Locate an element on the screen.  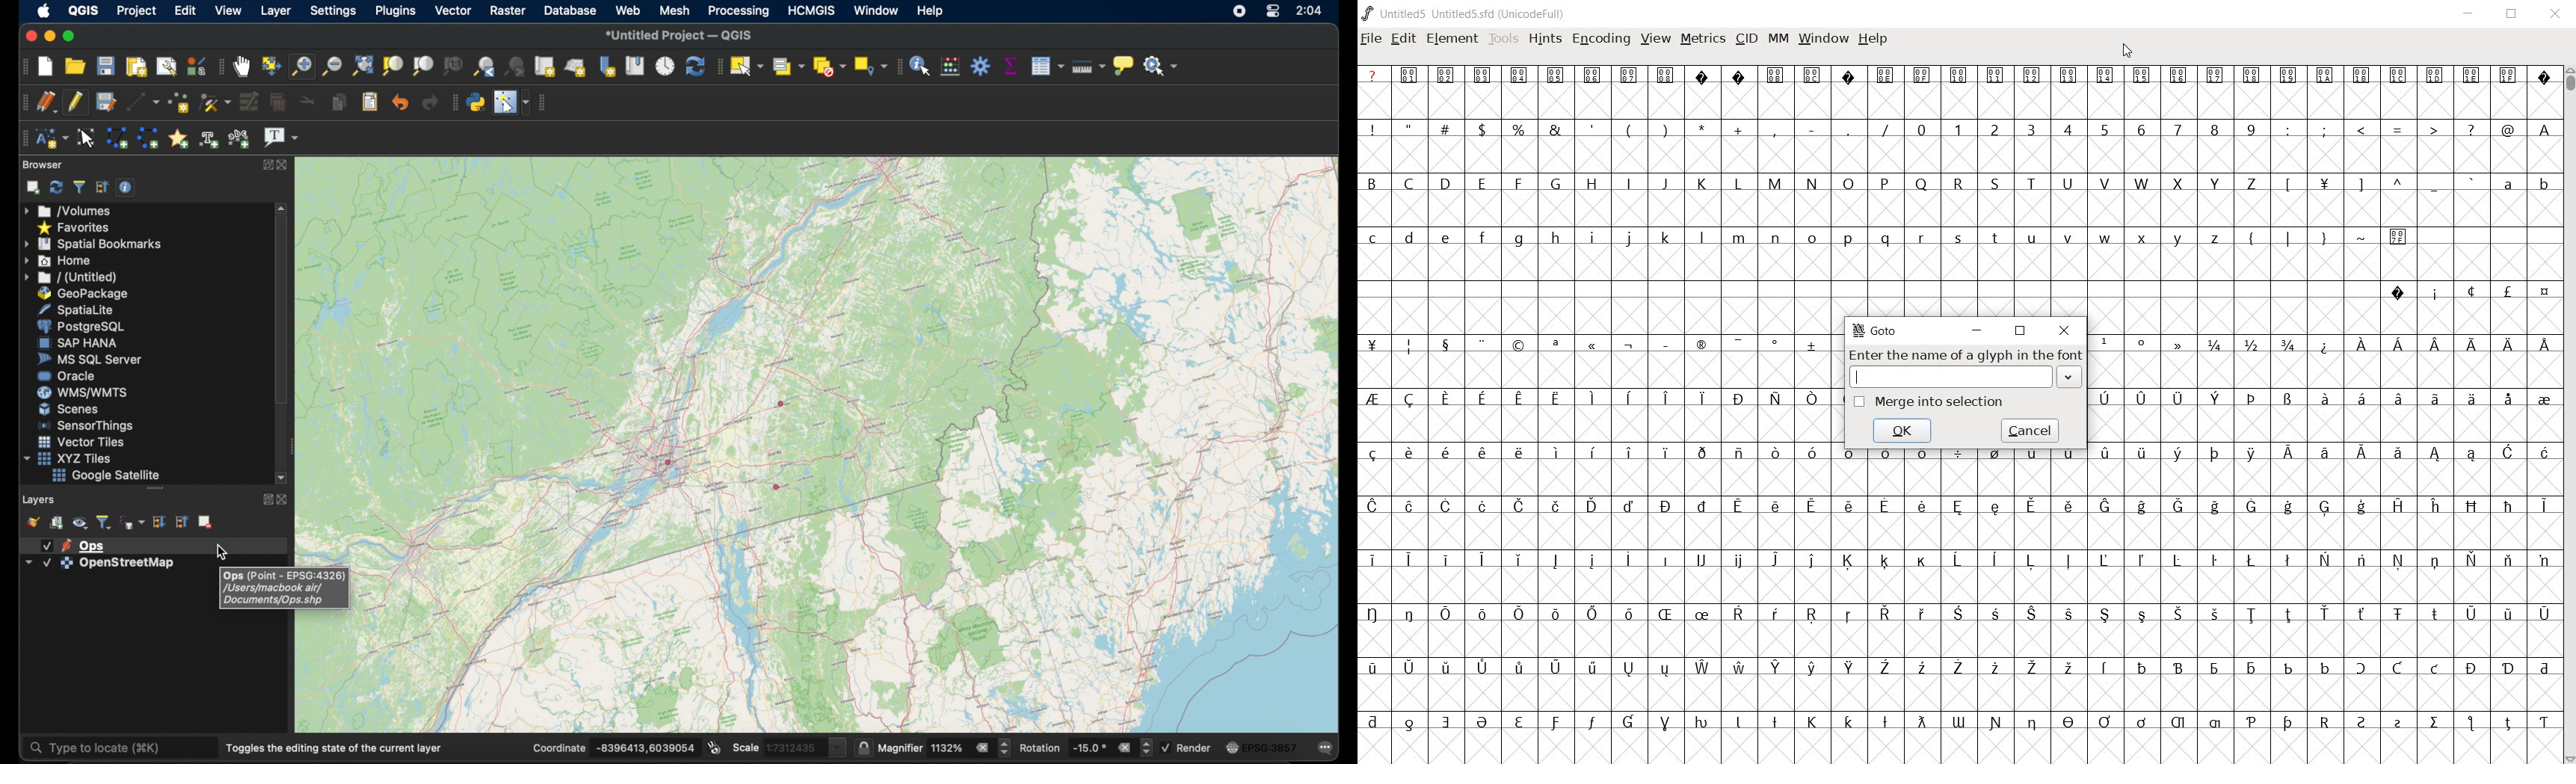
Symbol is located at coordinates (2143, 76).